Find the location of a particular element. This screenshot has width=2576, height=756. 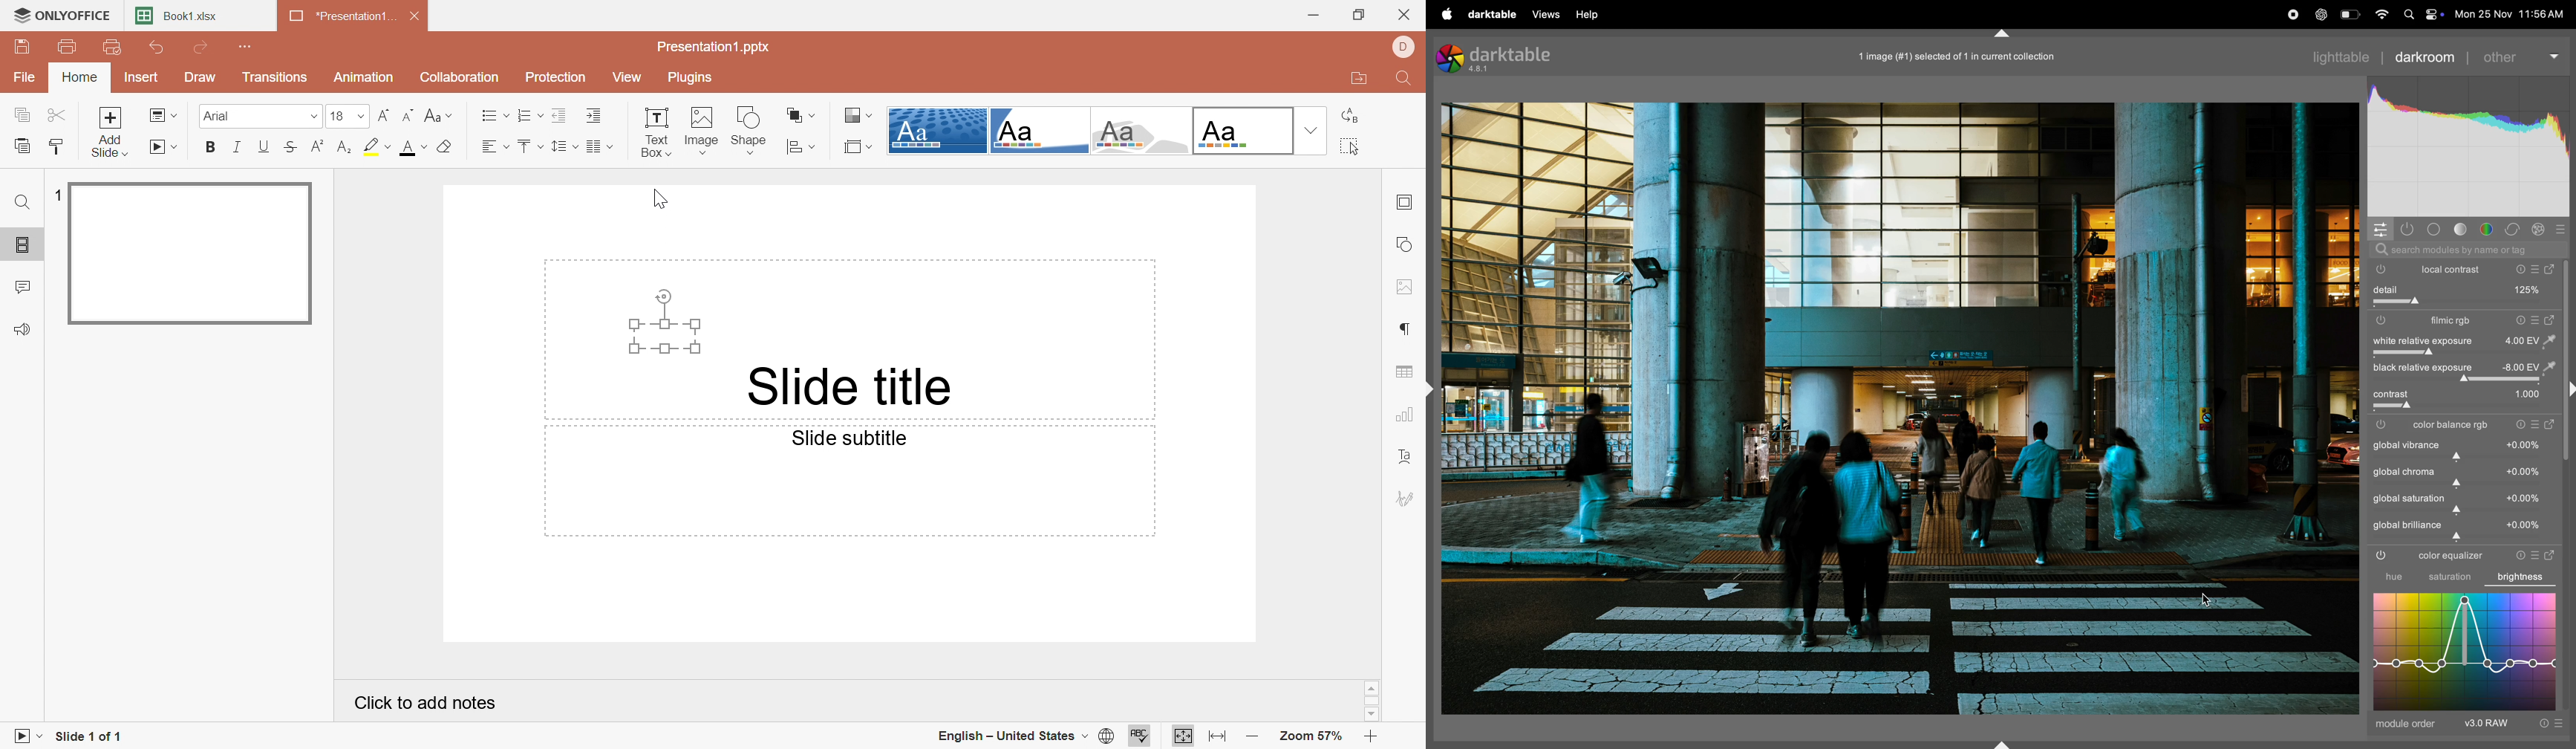

Quick print is located at coordinates (111, 46).